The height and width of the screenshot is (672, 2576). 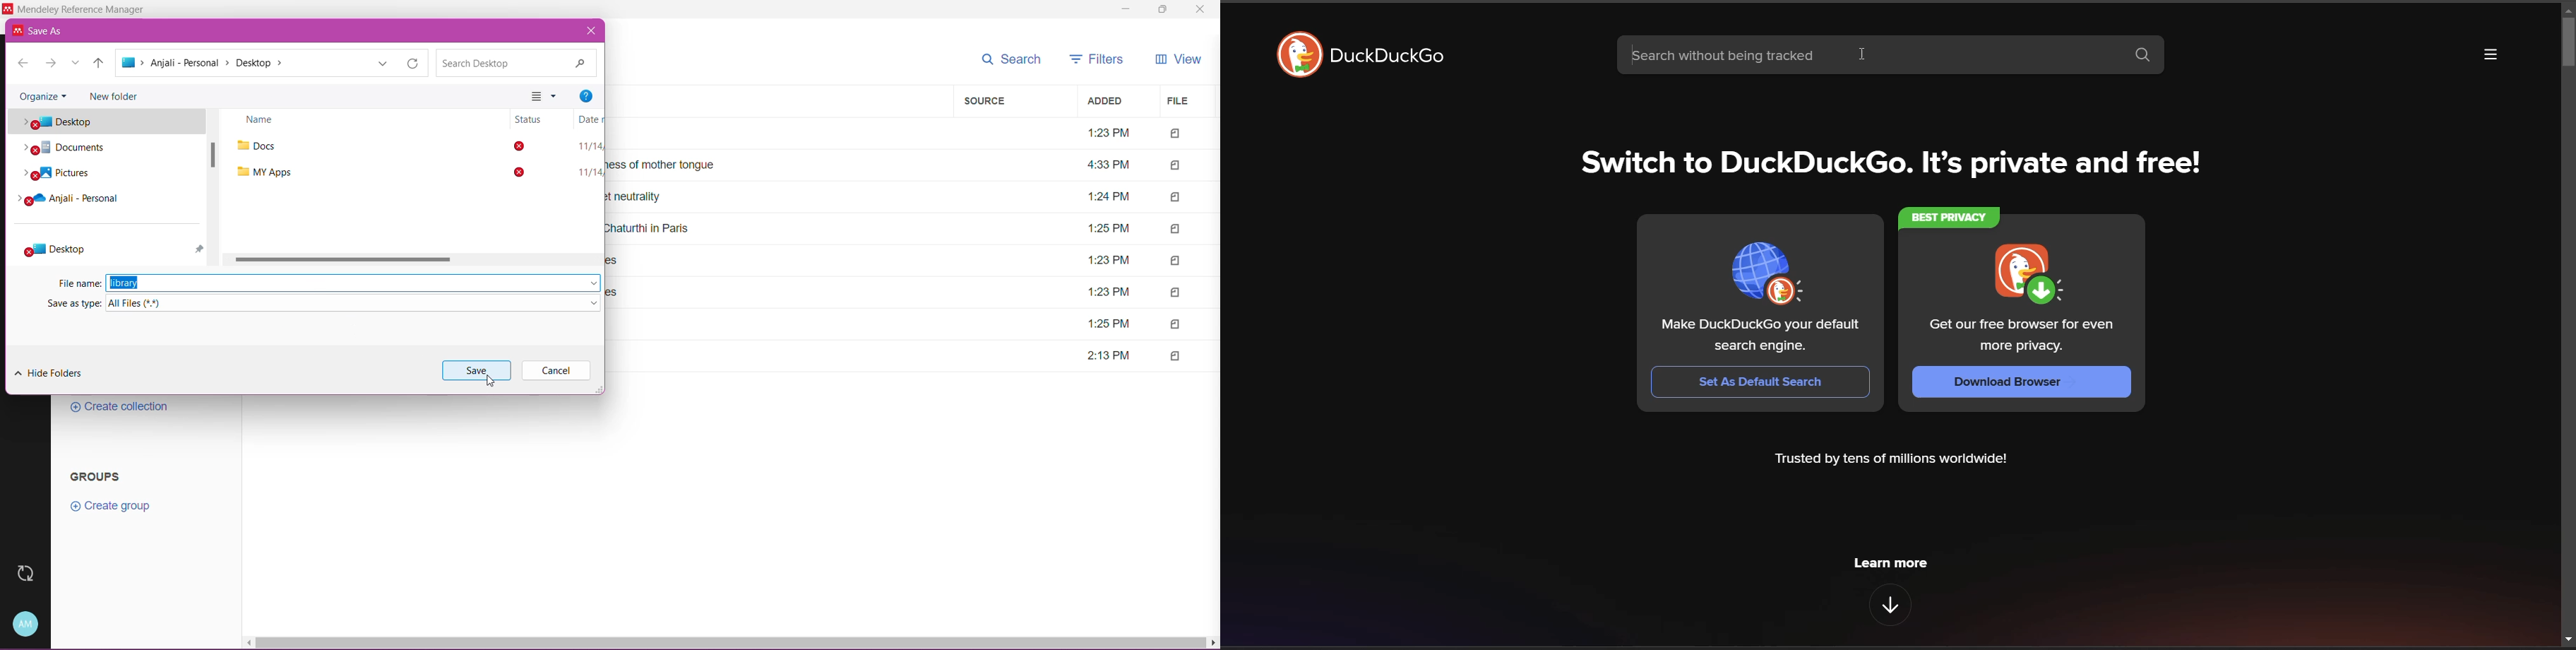 What do you see at coordinates (240, 64) in the screenshot?
I see `Selected Path to save the library` at bounding box center [240, 64].